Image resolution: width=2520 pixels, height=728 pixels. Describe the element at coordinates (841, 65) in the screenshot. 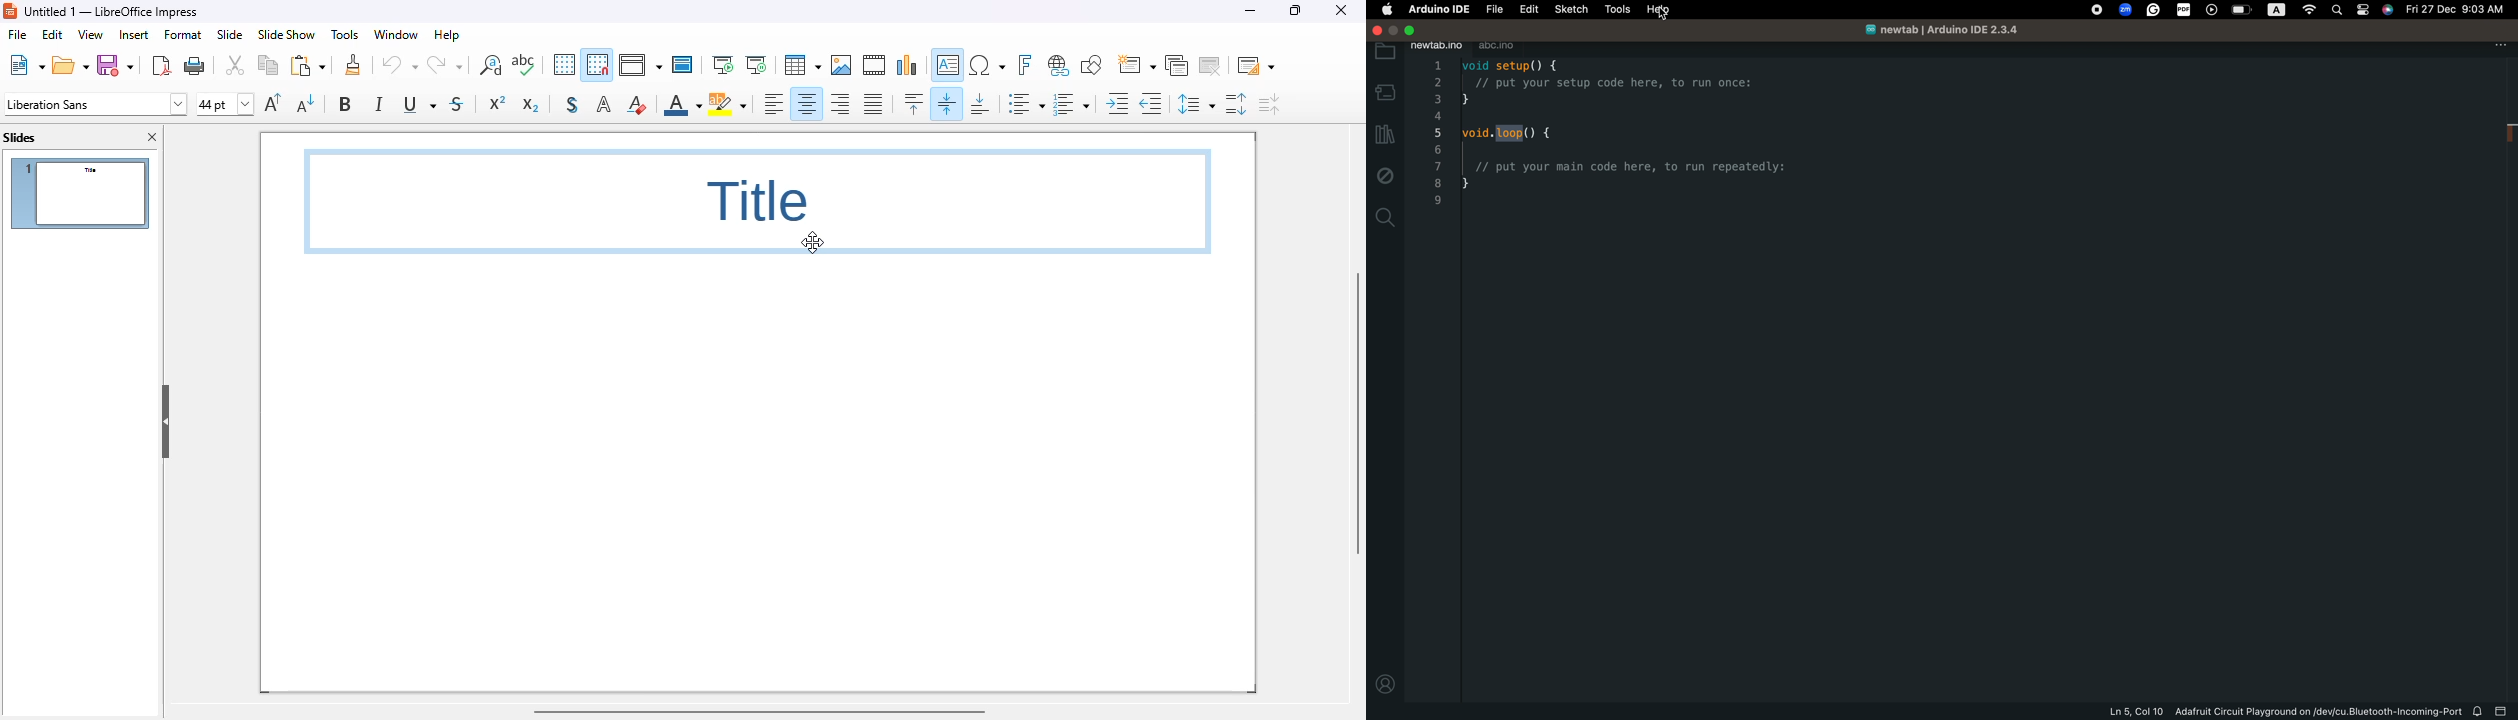

I see `insert image` at that location.